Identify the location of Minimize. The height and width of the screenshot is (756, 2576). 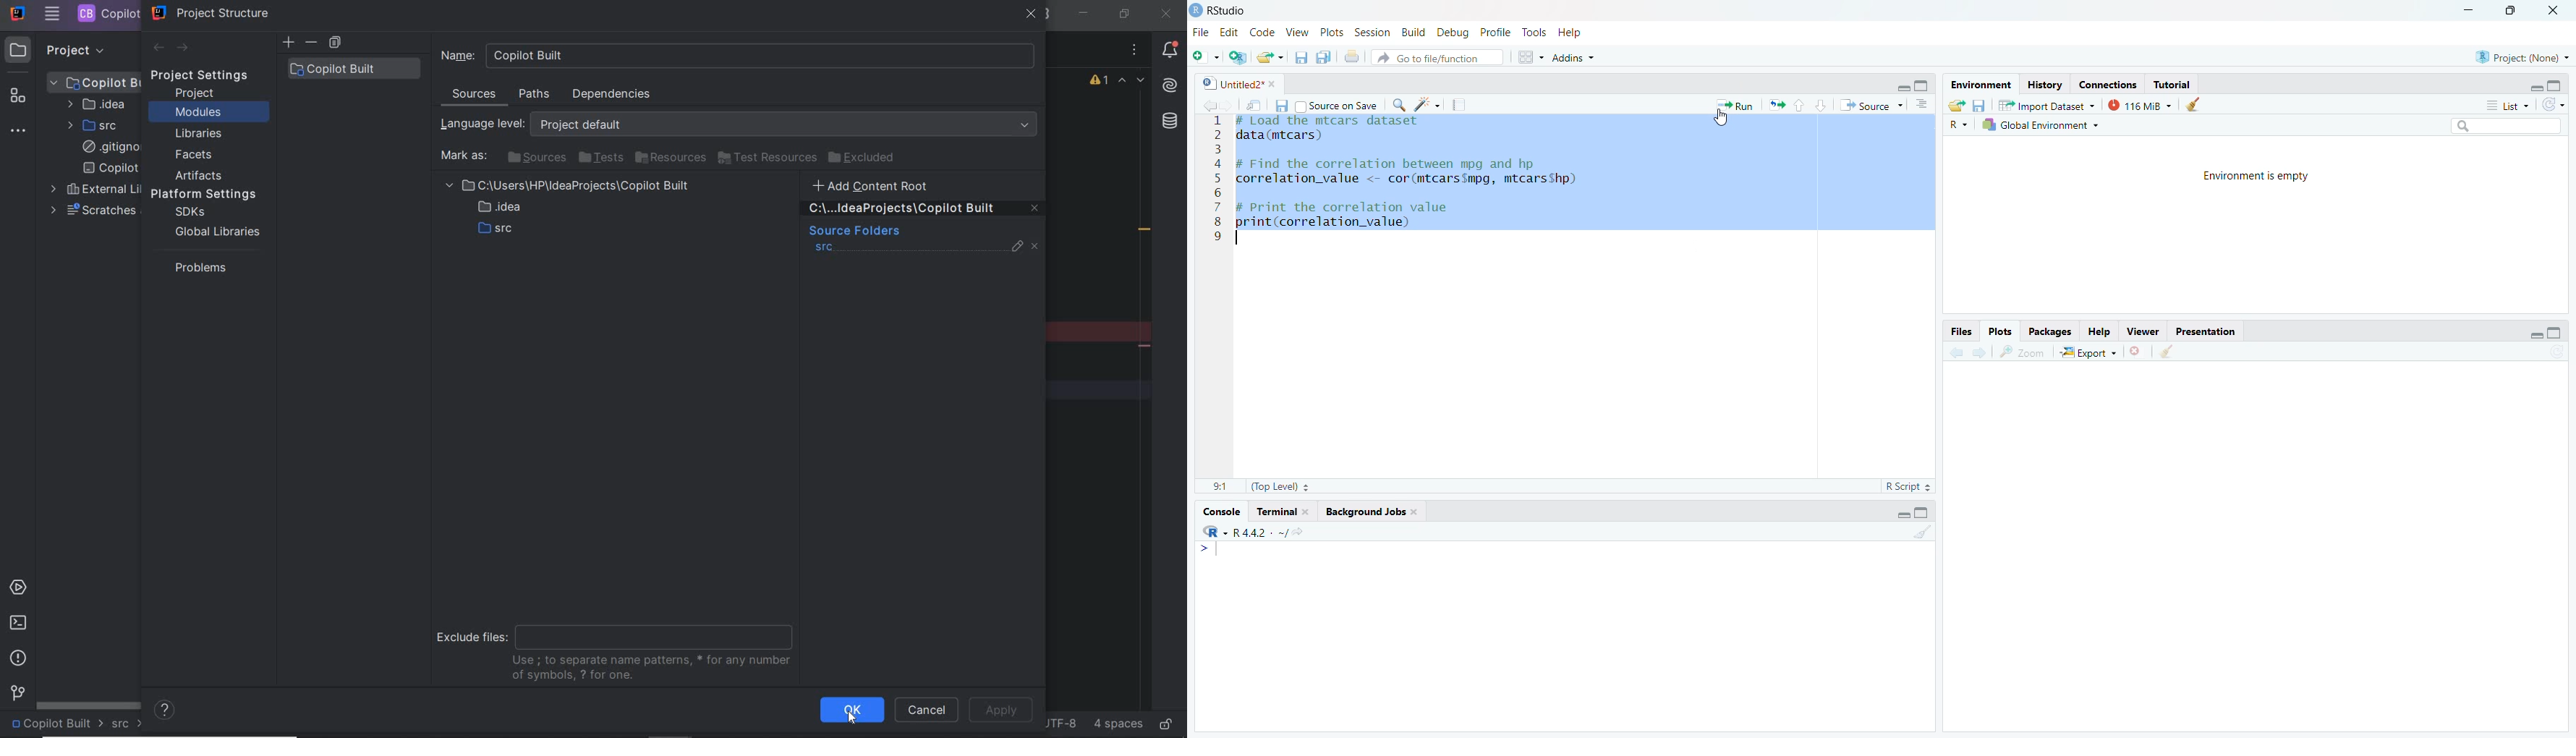
(1903, 87).